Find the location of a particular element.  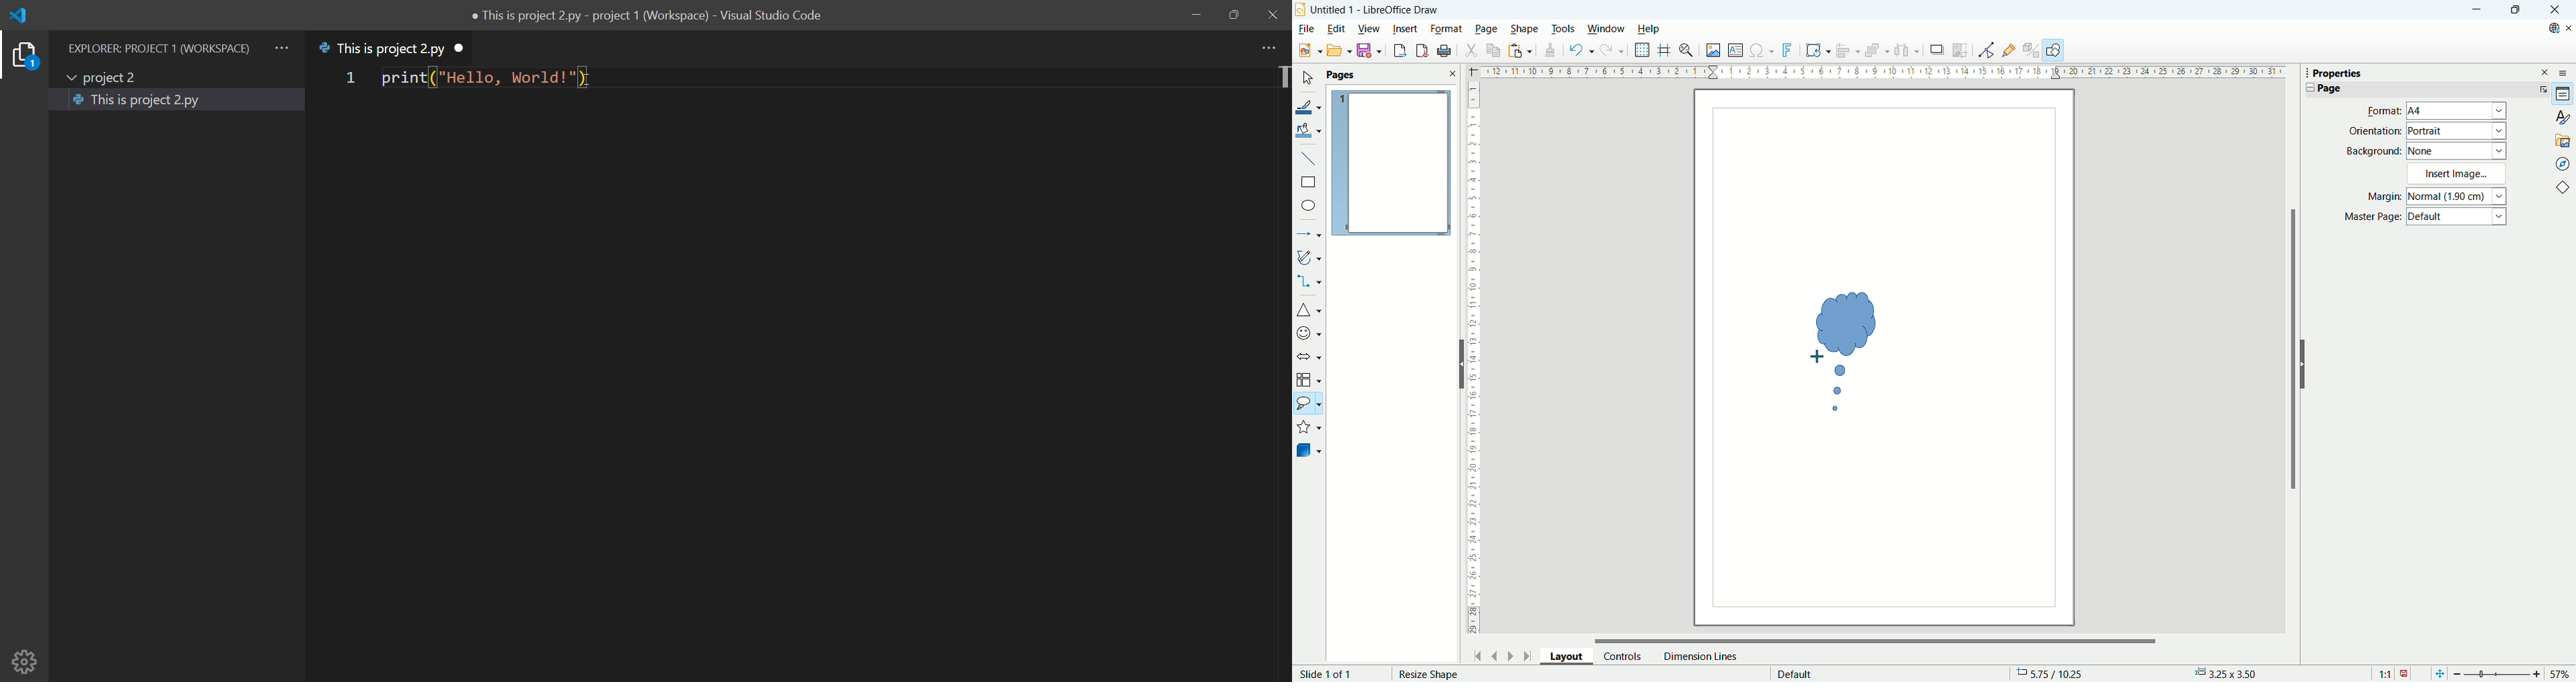

print|("Hello, World!") is located at coordinates (491, 79).